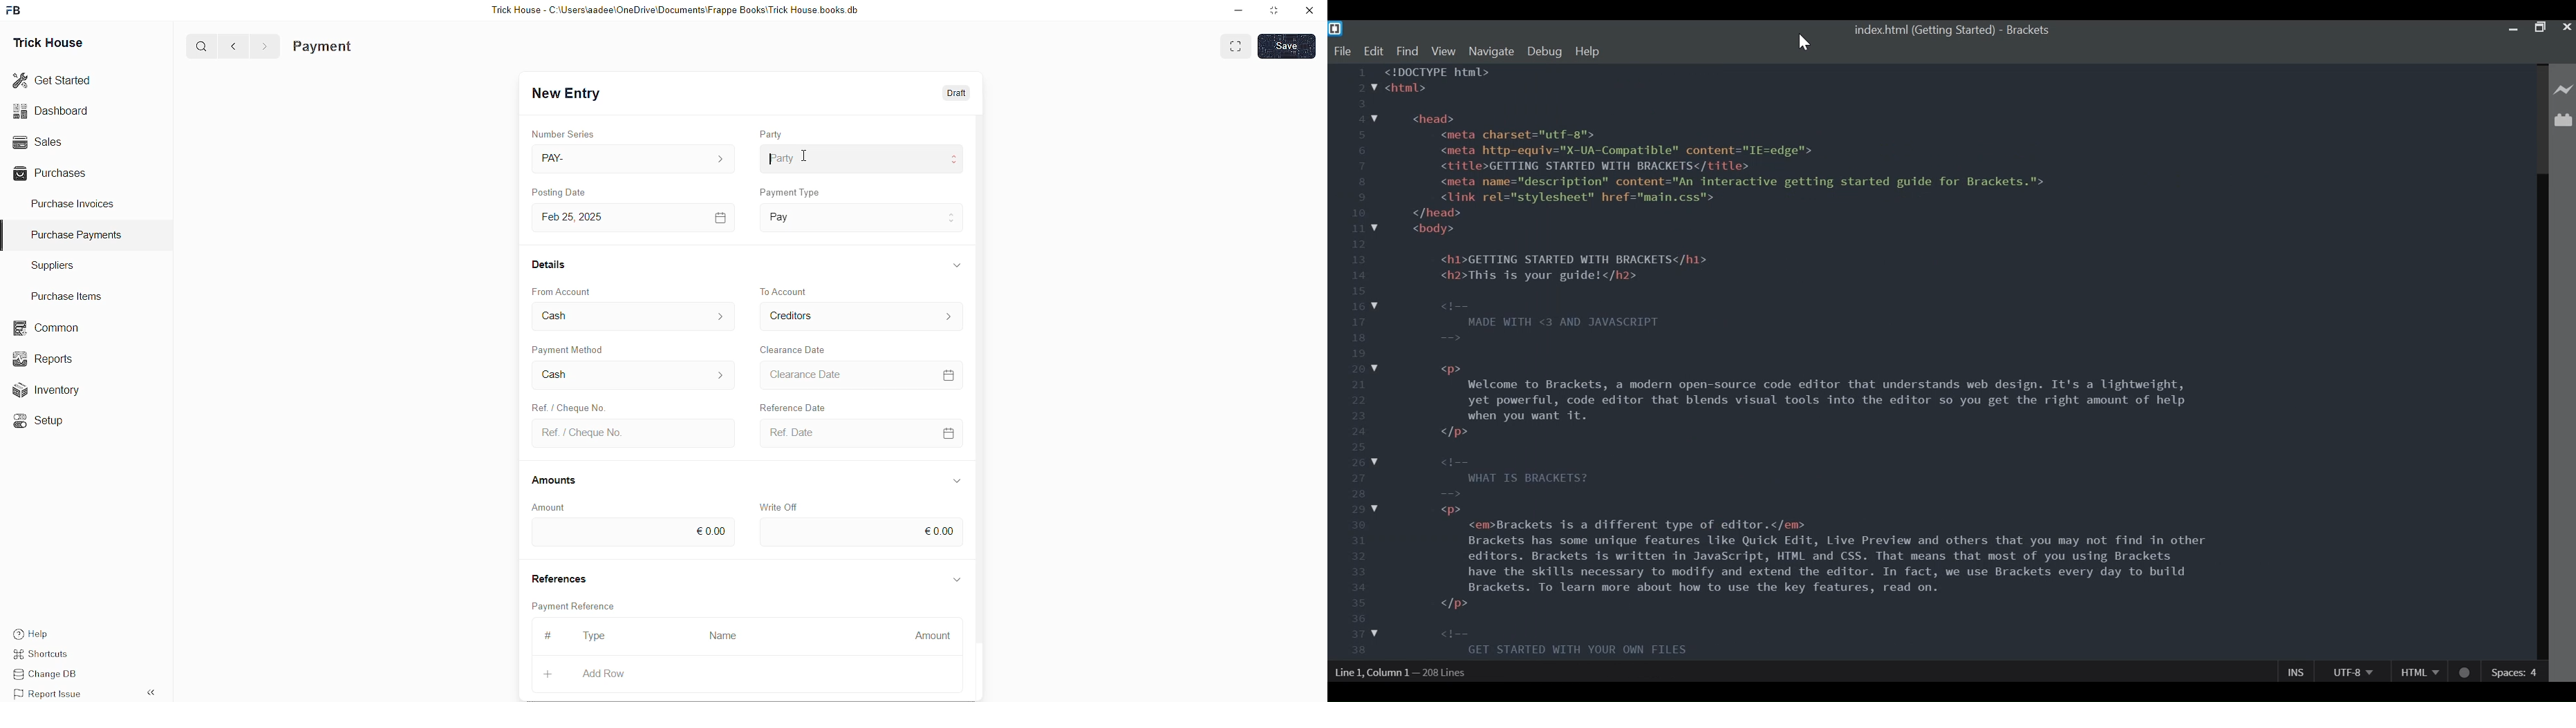 The image size is (2576, 728). What do you see at coordinates (49, 656) in the screenshot?
I see `Shortcuts` at bounding box center [49, 656].